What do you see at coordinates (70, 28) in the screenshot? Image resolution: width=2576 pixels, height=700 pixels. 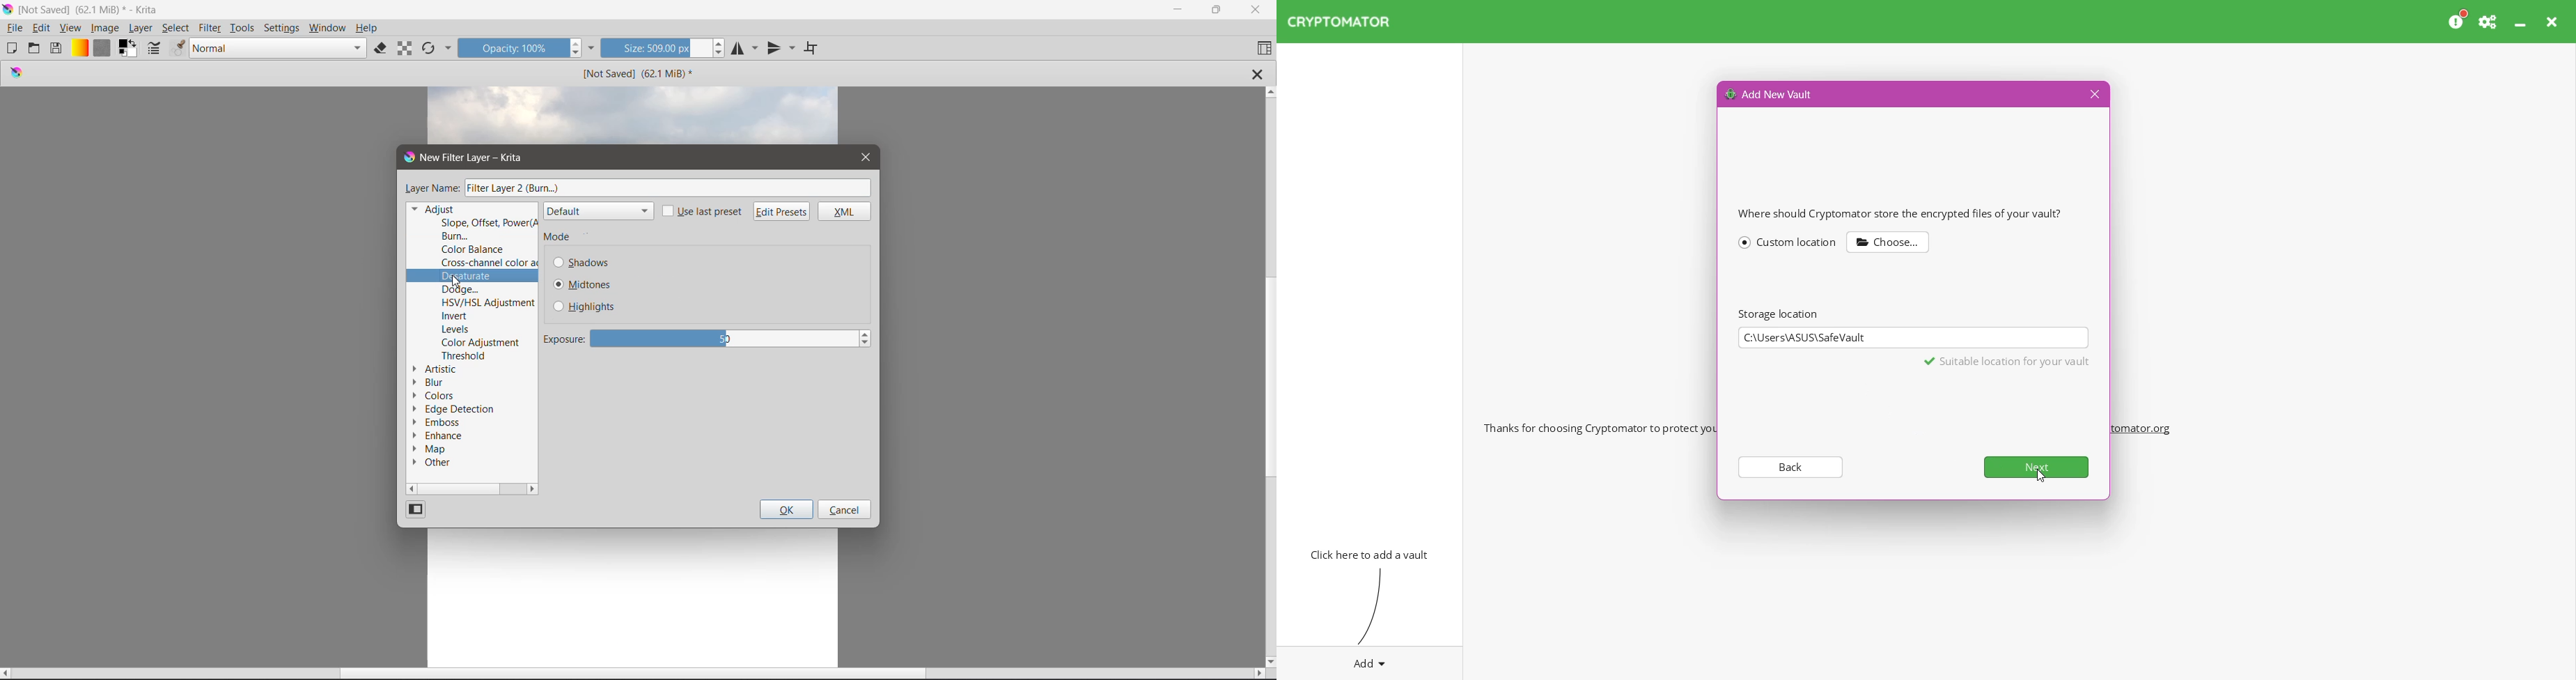 I see `View` at bounding box center [70, 28].